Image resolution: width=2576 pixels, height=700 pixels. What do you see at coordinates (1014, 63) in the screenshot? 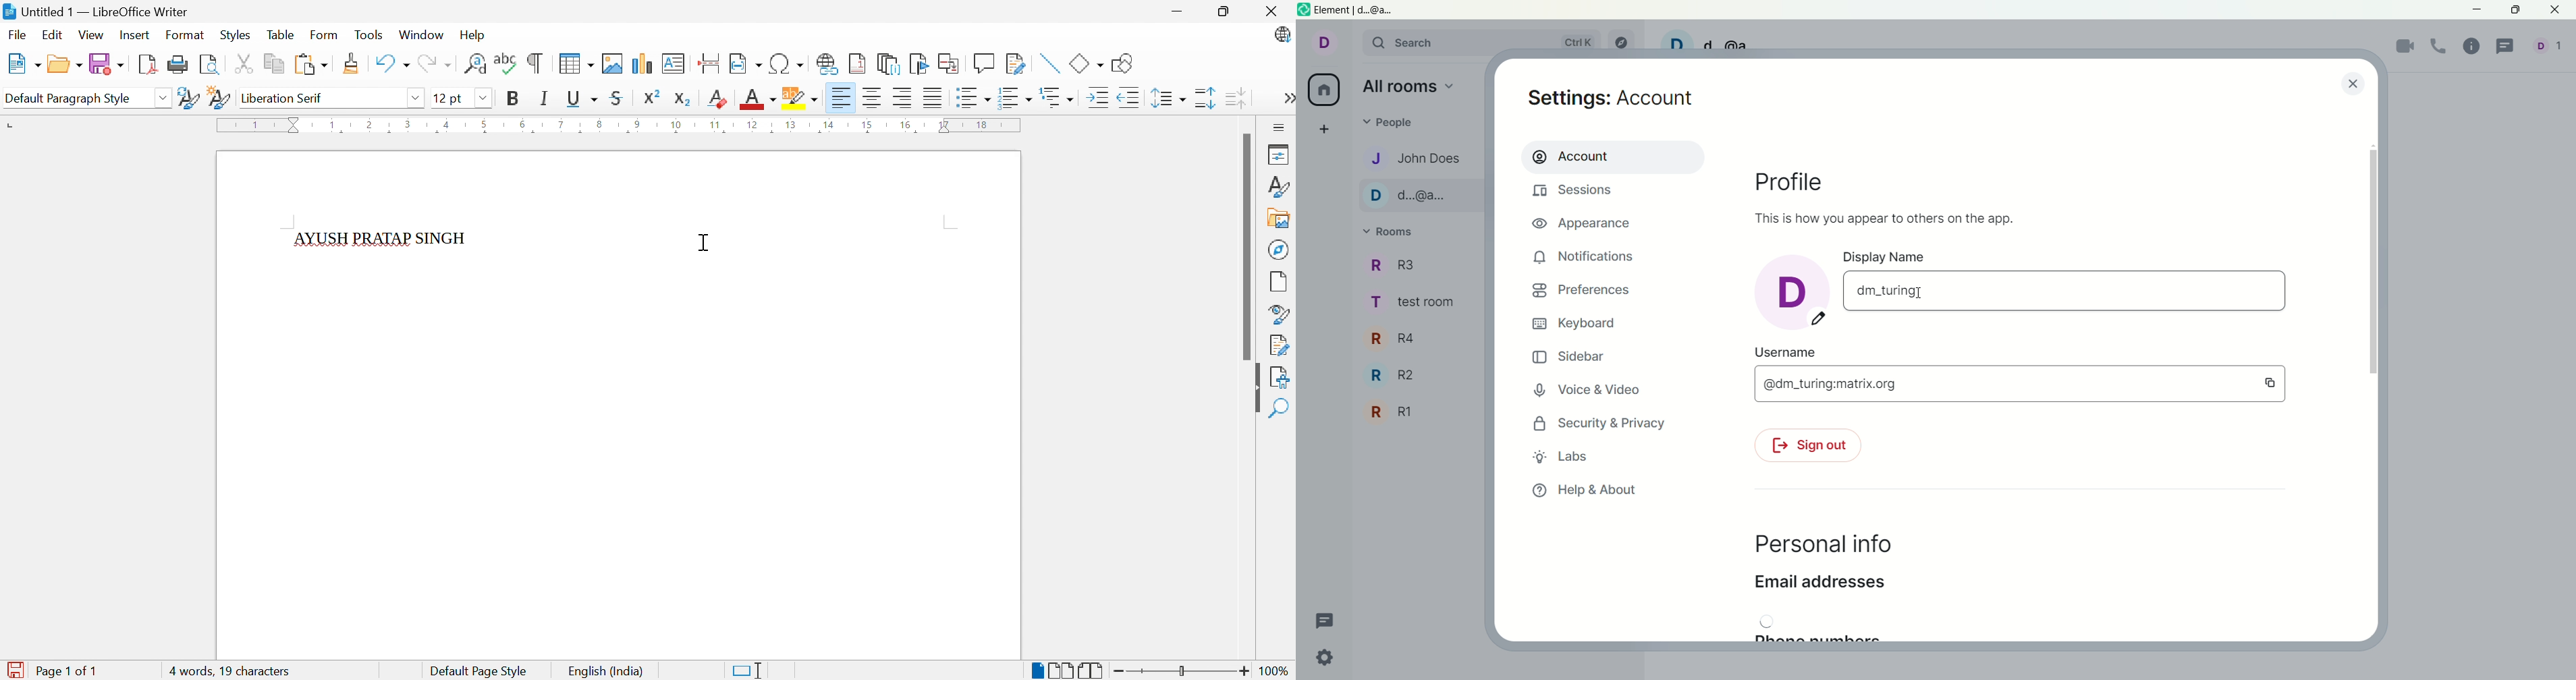
I see `Show Track Changes Functions` at bounding box center [1014, 63].